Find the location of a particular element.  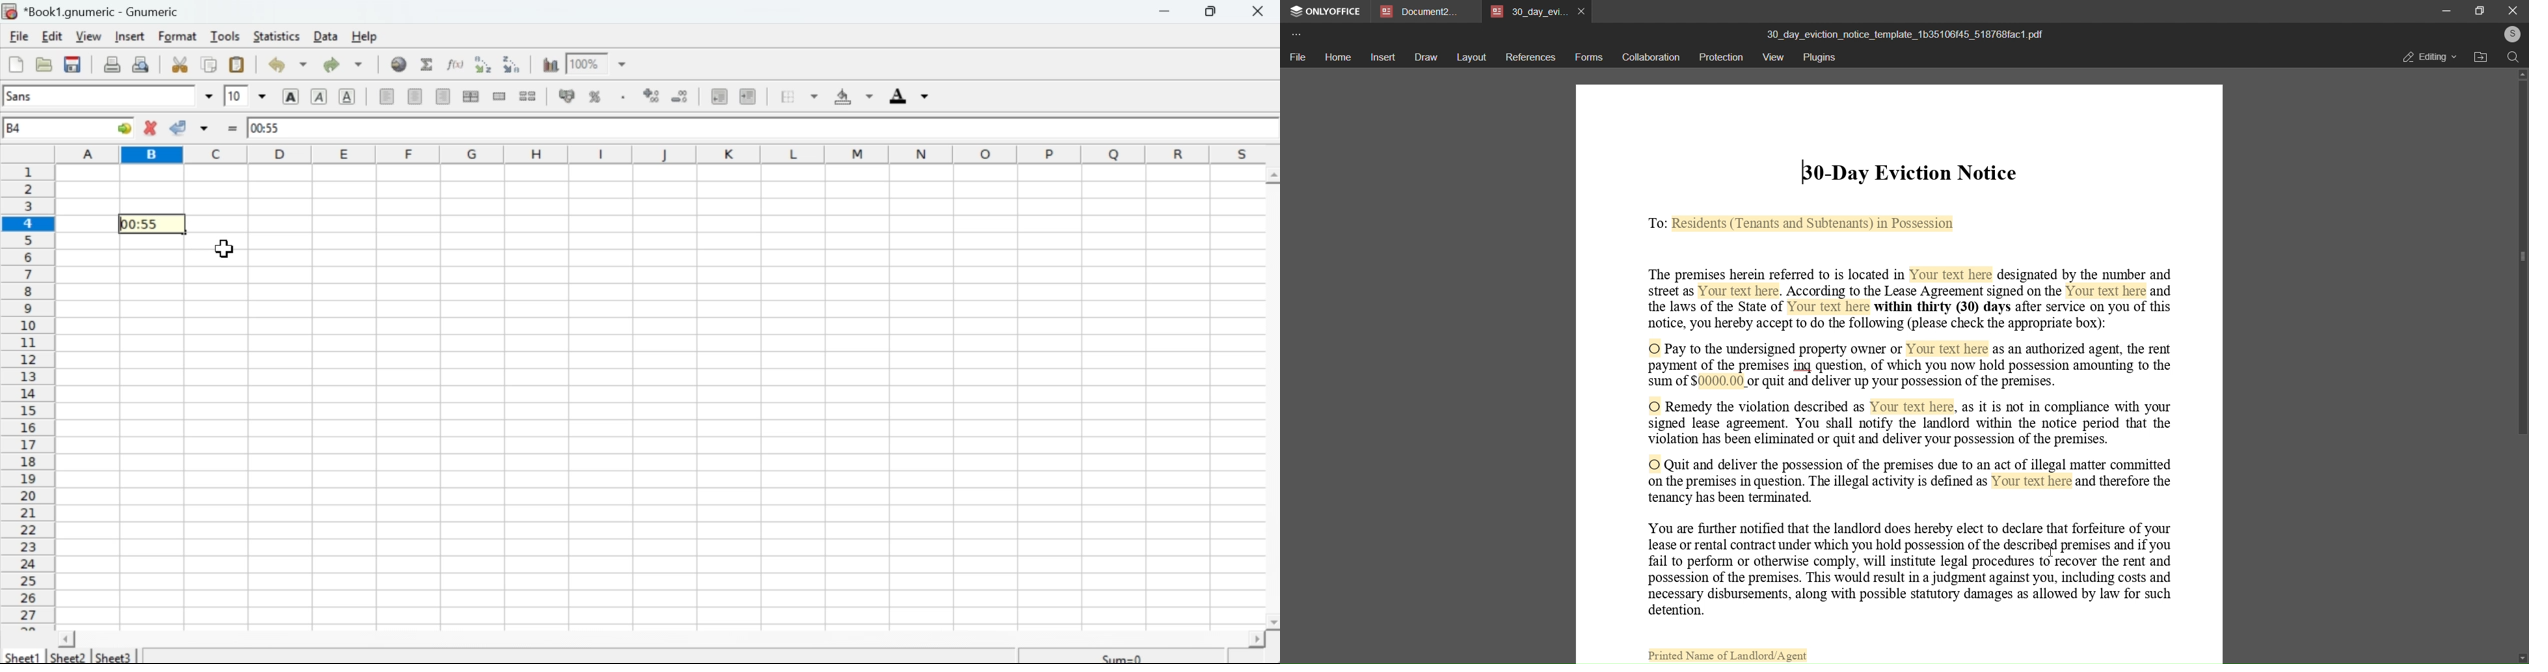

Sheet 1 is located at coordinates (24, 656).